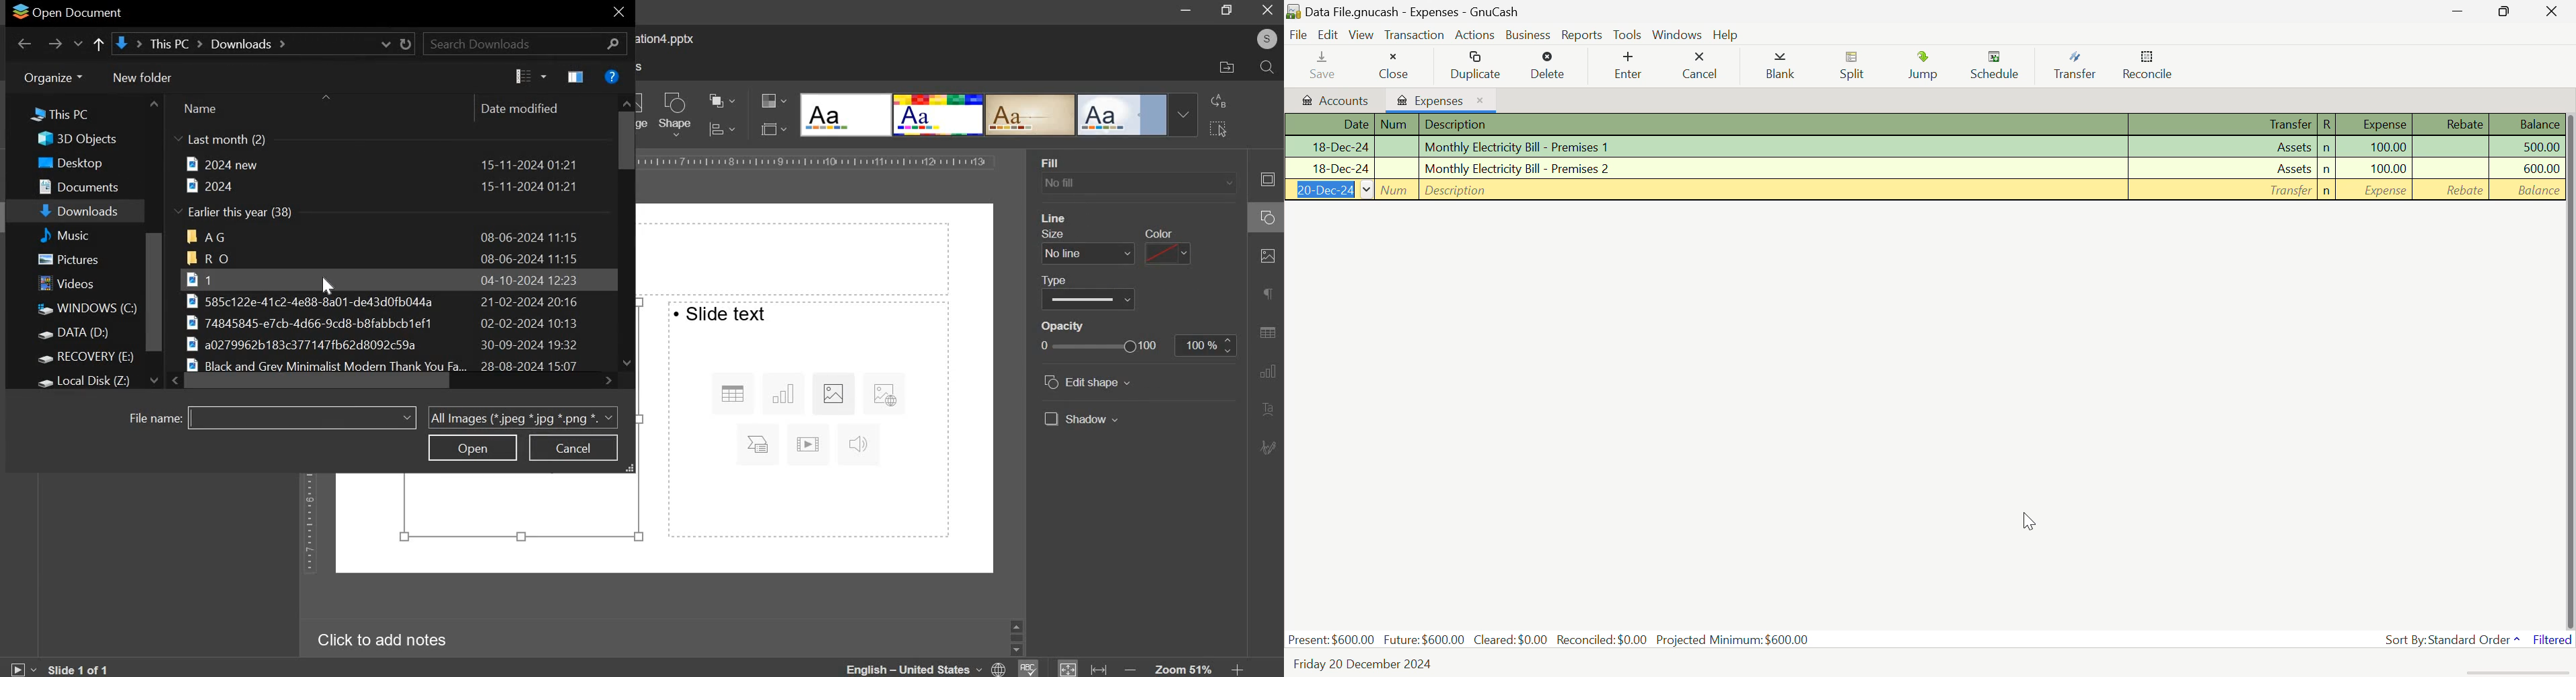 The width and height of the screenshot is (2576, 700). What do you see at coordinates (1581, 33) in the screenshot?
I see `Reports` at bounding box center [1581, 33].